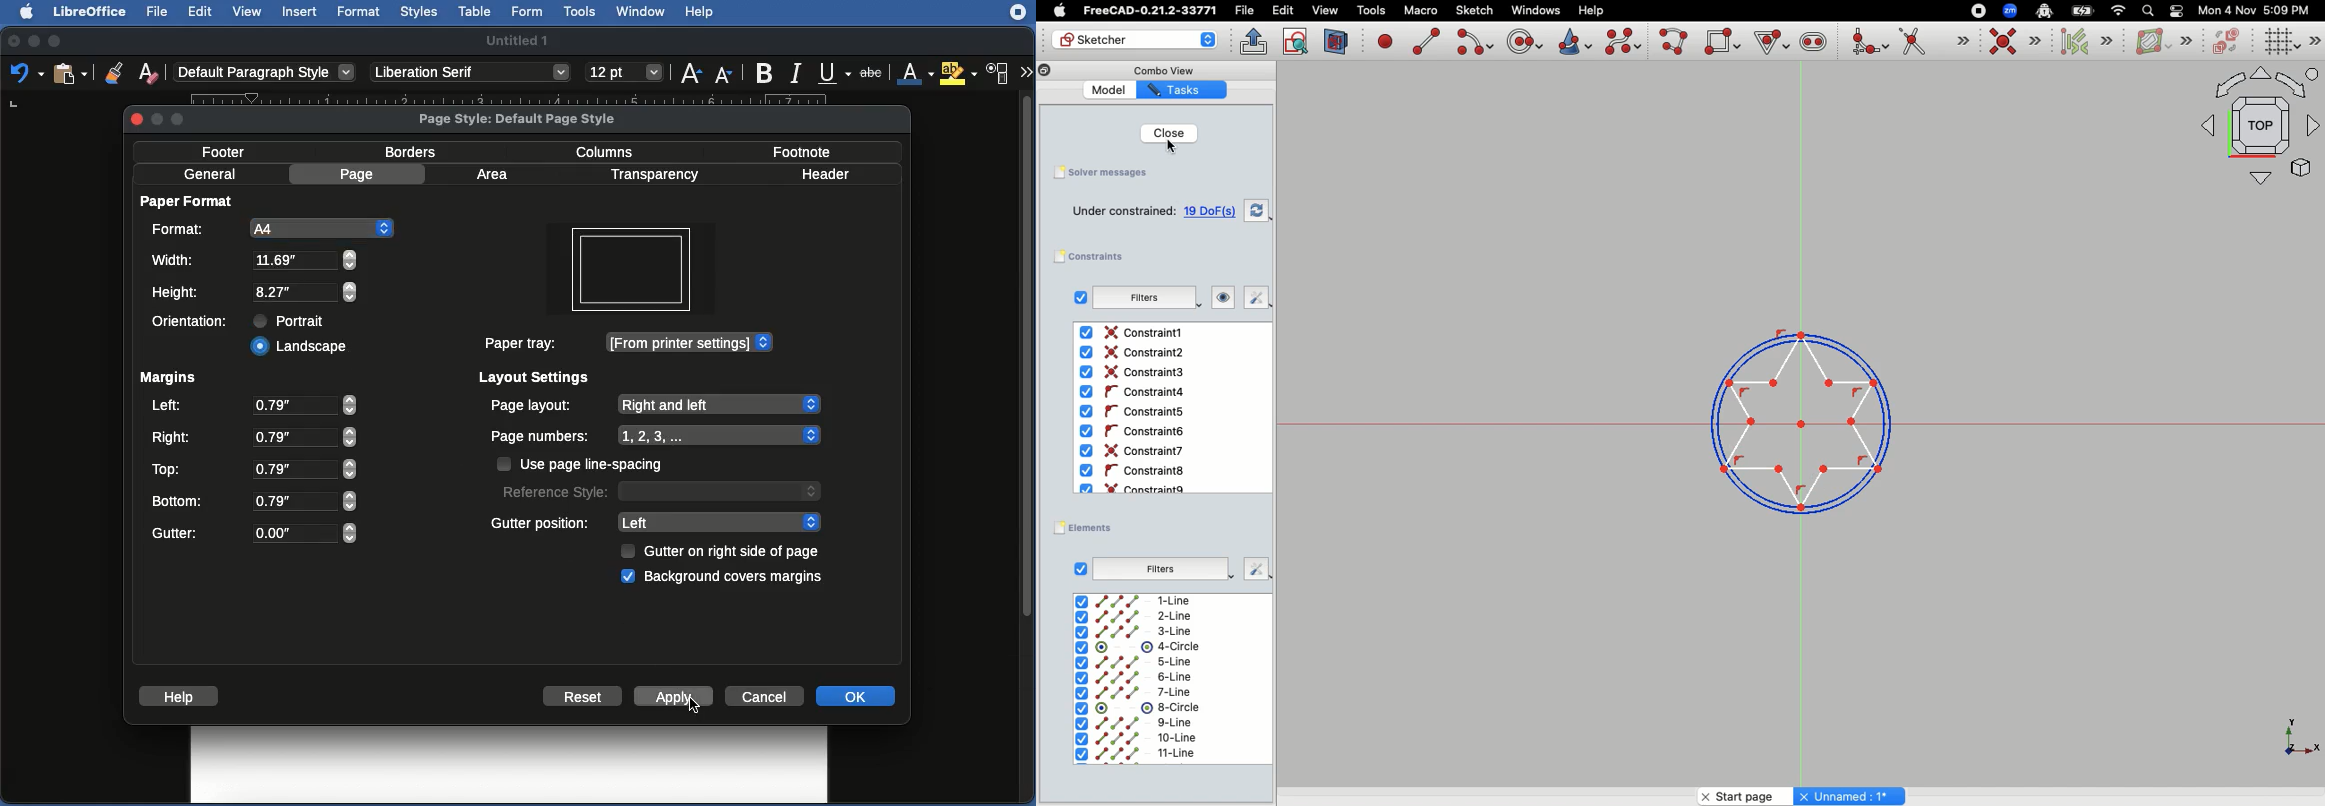  What do you see at coordinates (304, 405) in the screenshot?
I see `0.79"` at bounding box center [304, 405].